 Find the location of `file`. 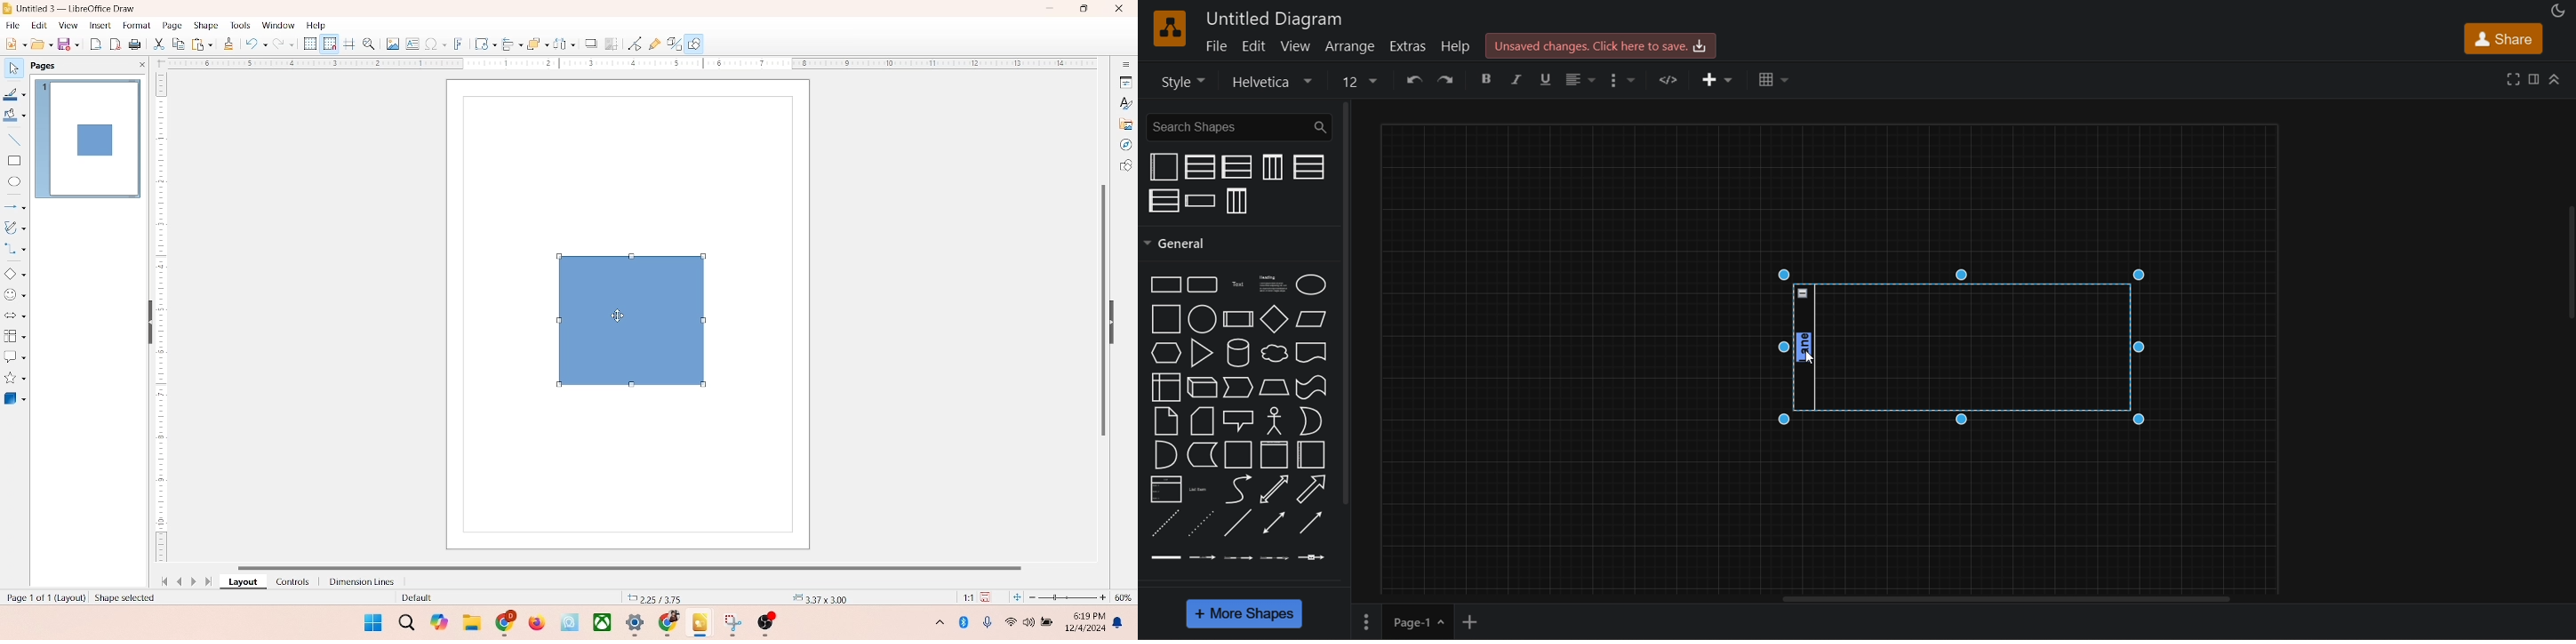

file is located at coordinates (13, 23).